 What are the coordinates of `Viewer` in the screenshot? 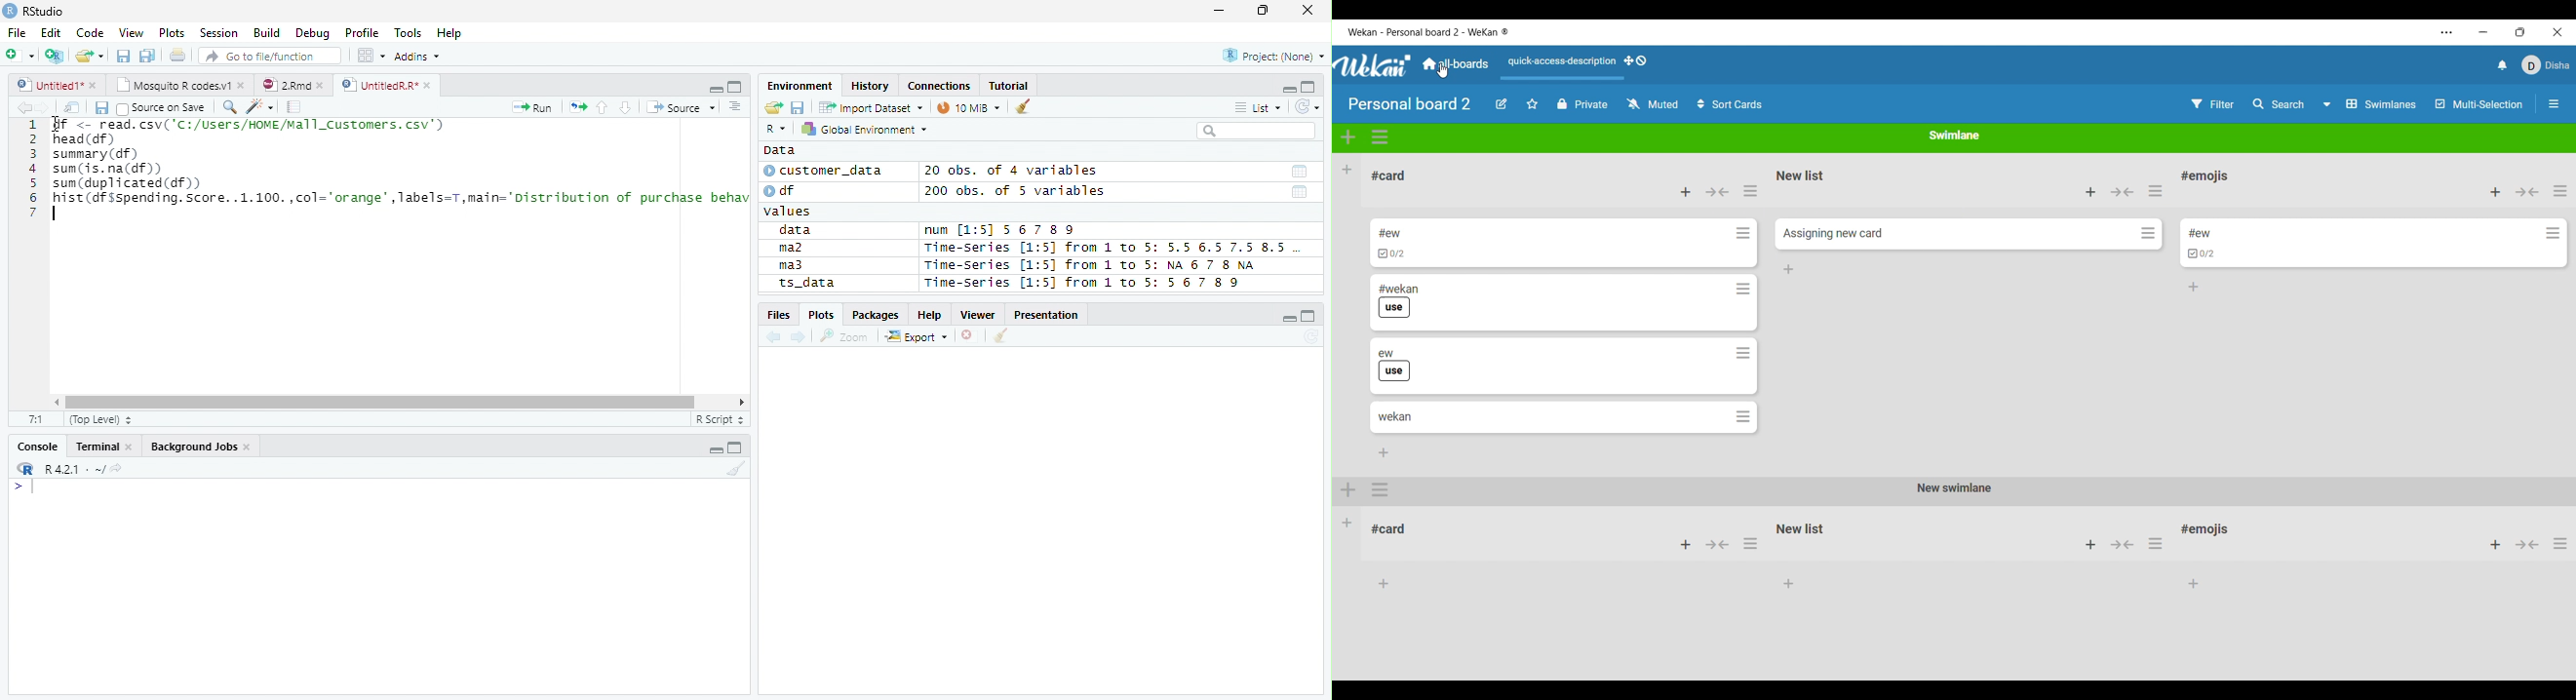 It's located at (981, 315).